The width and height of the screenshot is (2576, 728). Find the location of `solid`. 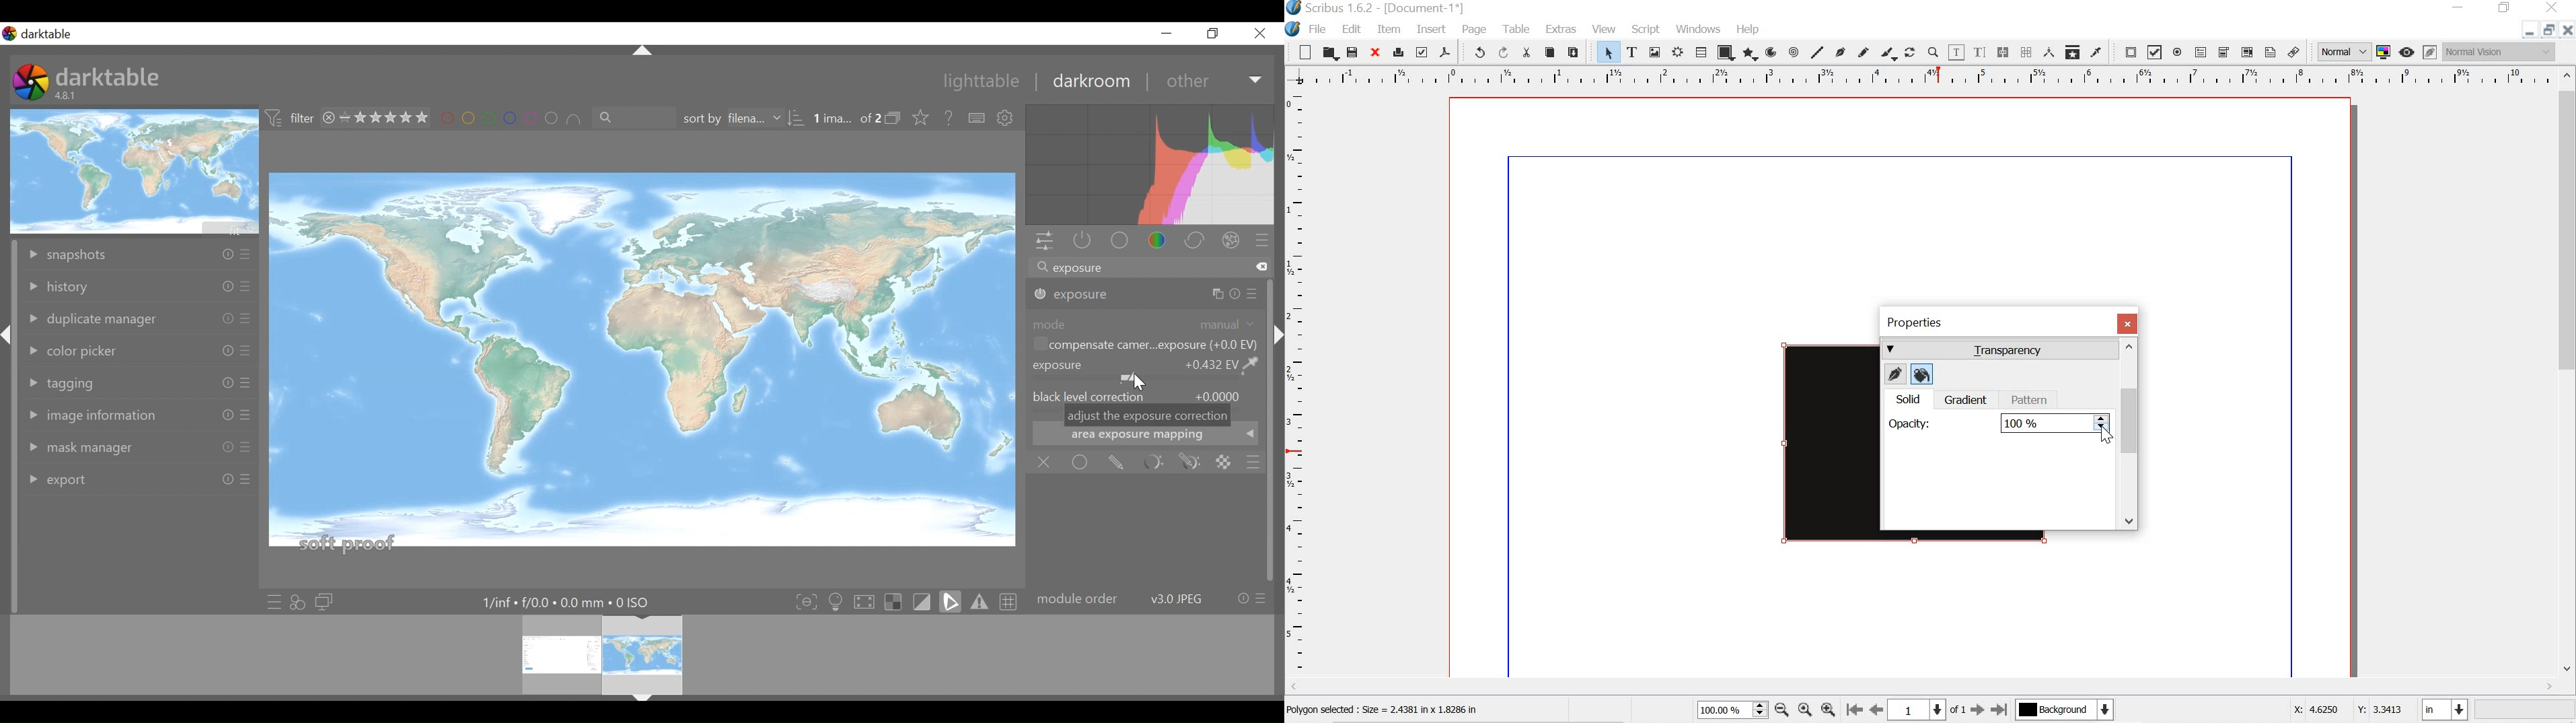

solid is located at coordinates (1907, 400).